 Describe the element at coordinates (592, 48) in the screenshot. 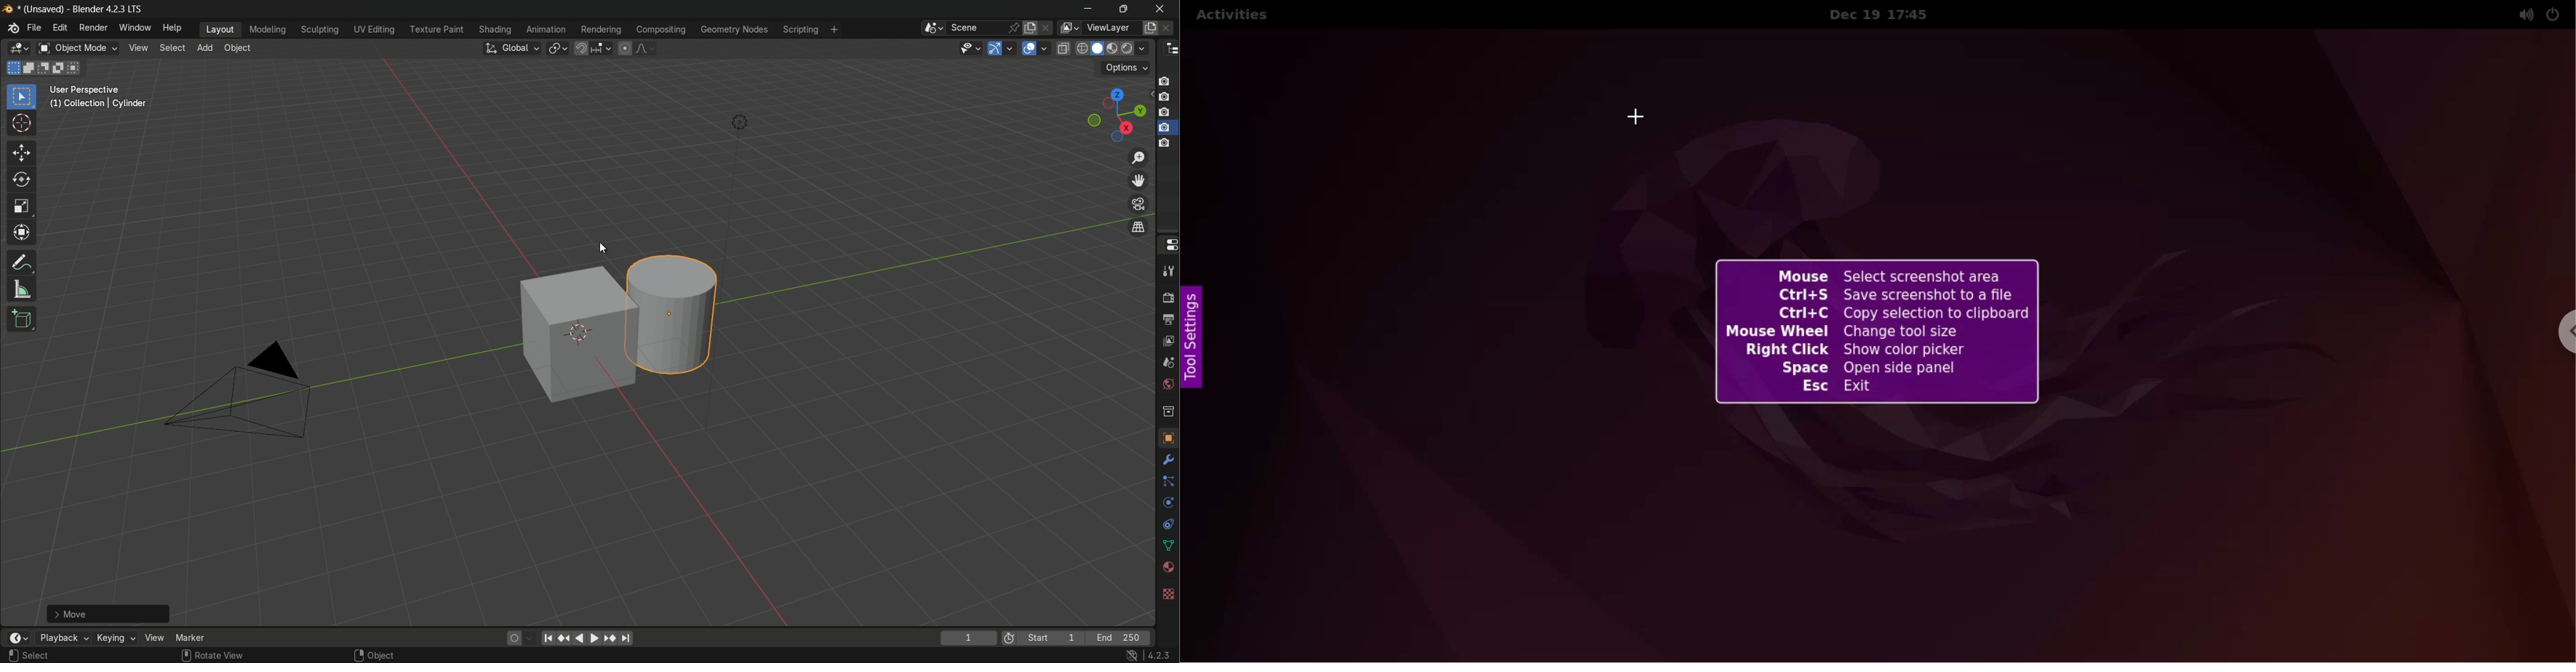

I see `snap` at that location.